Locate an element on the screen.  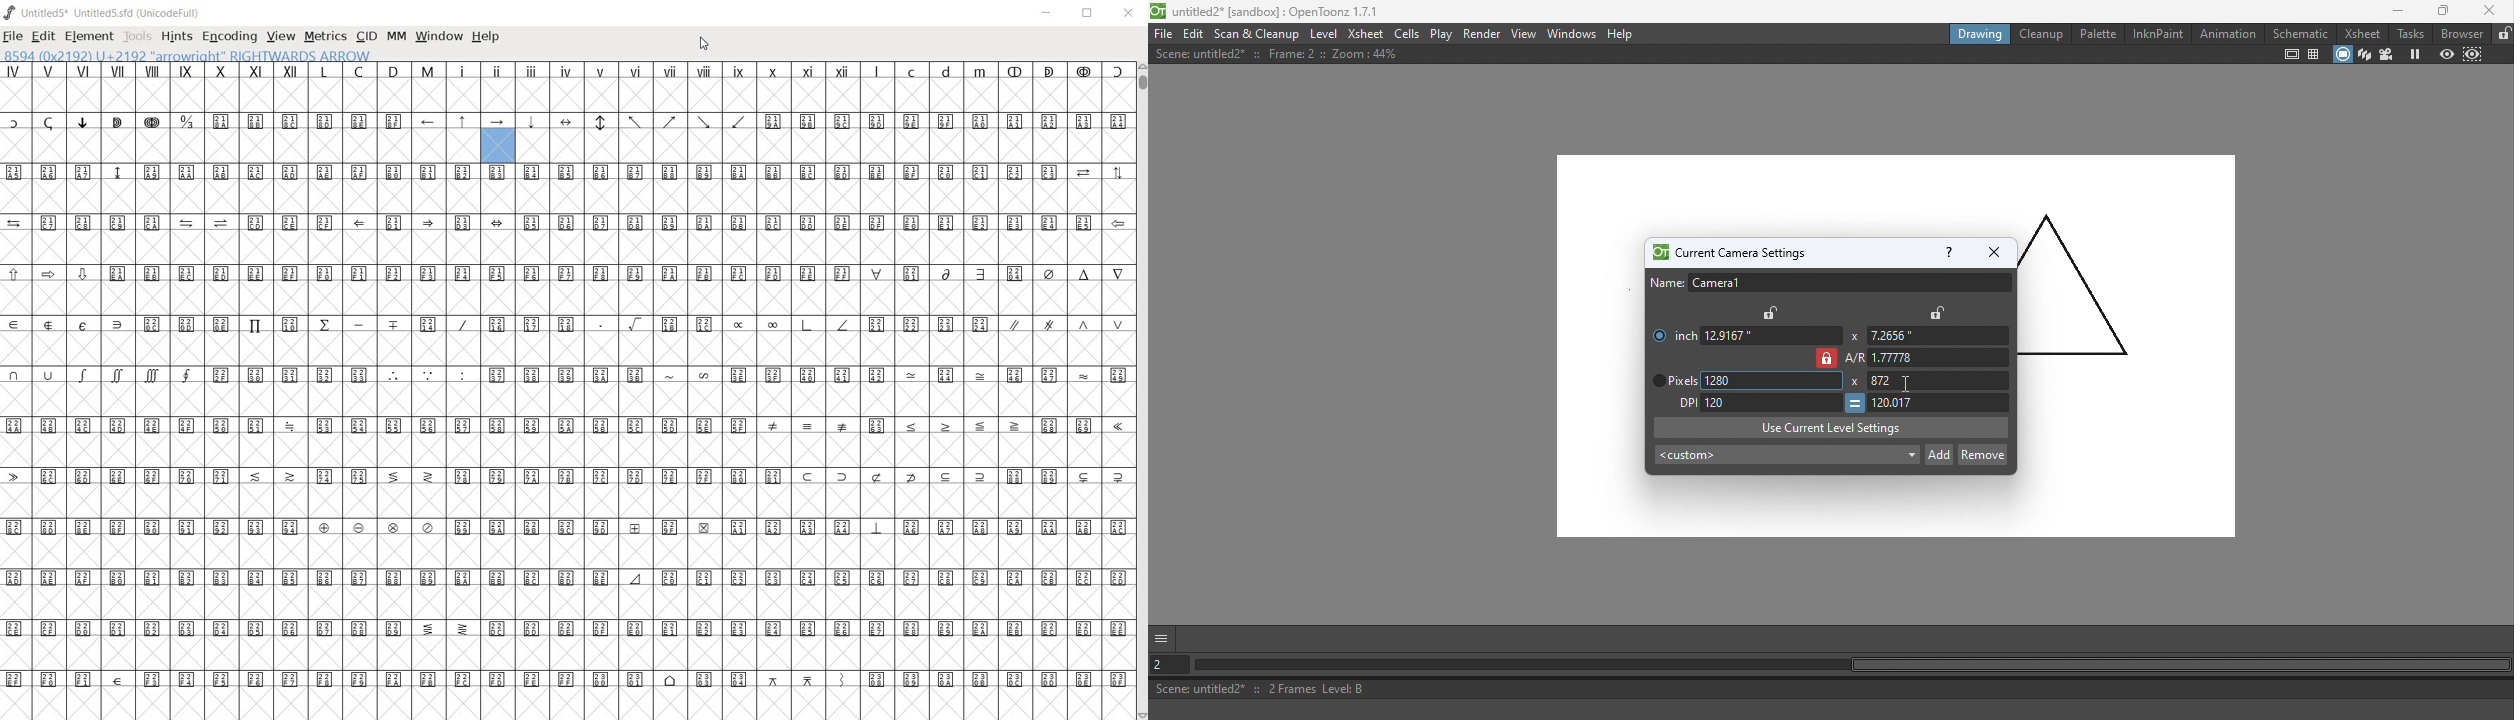
Edit is located at coordinates (1193, 34).